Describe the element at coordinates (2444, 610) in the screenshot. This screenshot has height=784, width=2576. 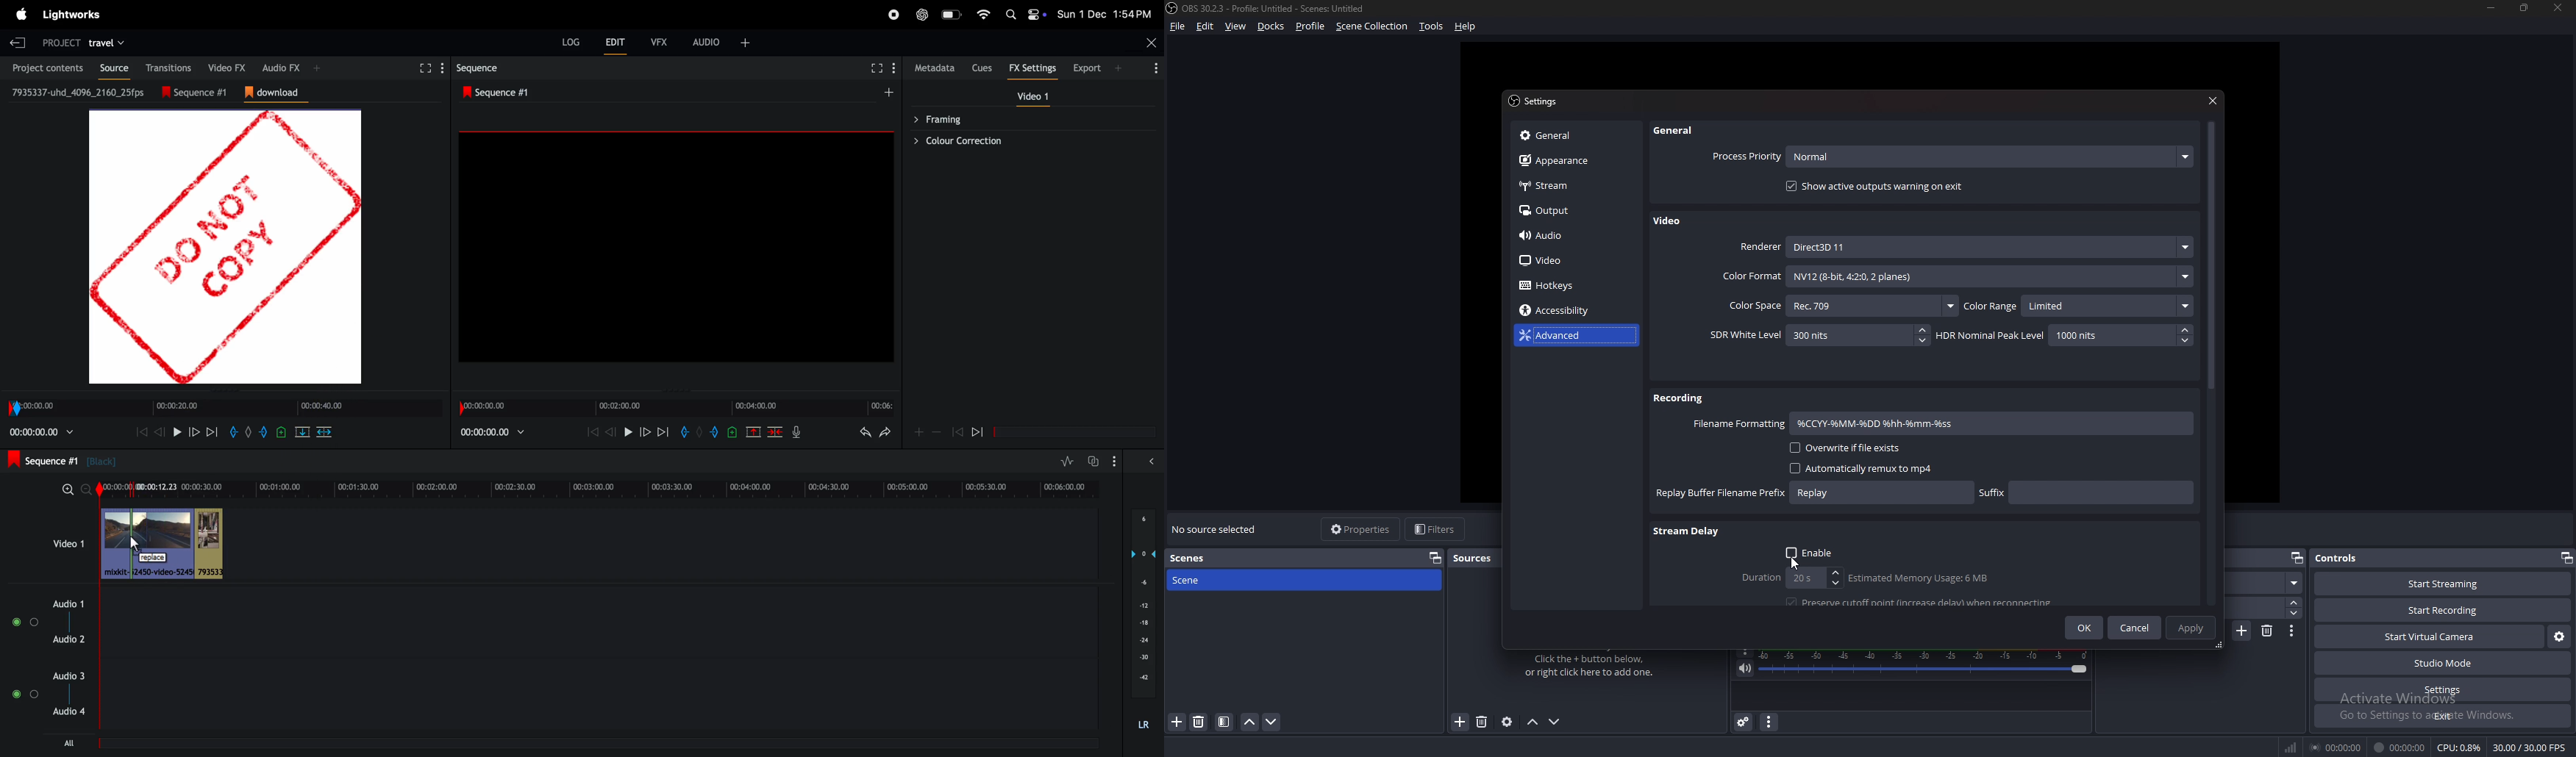
I see `start recording` at that location.